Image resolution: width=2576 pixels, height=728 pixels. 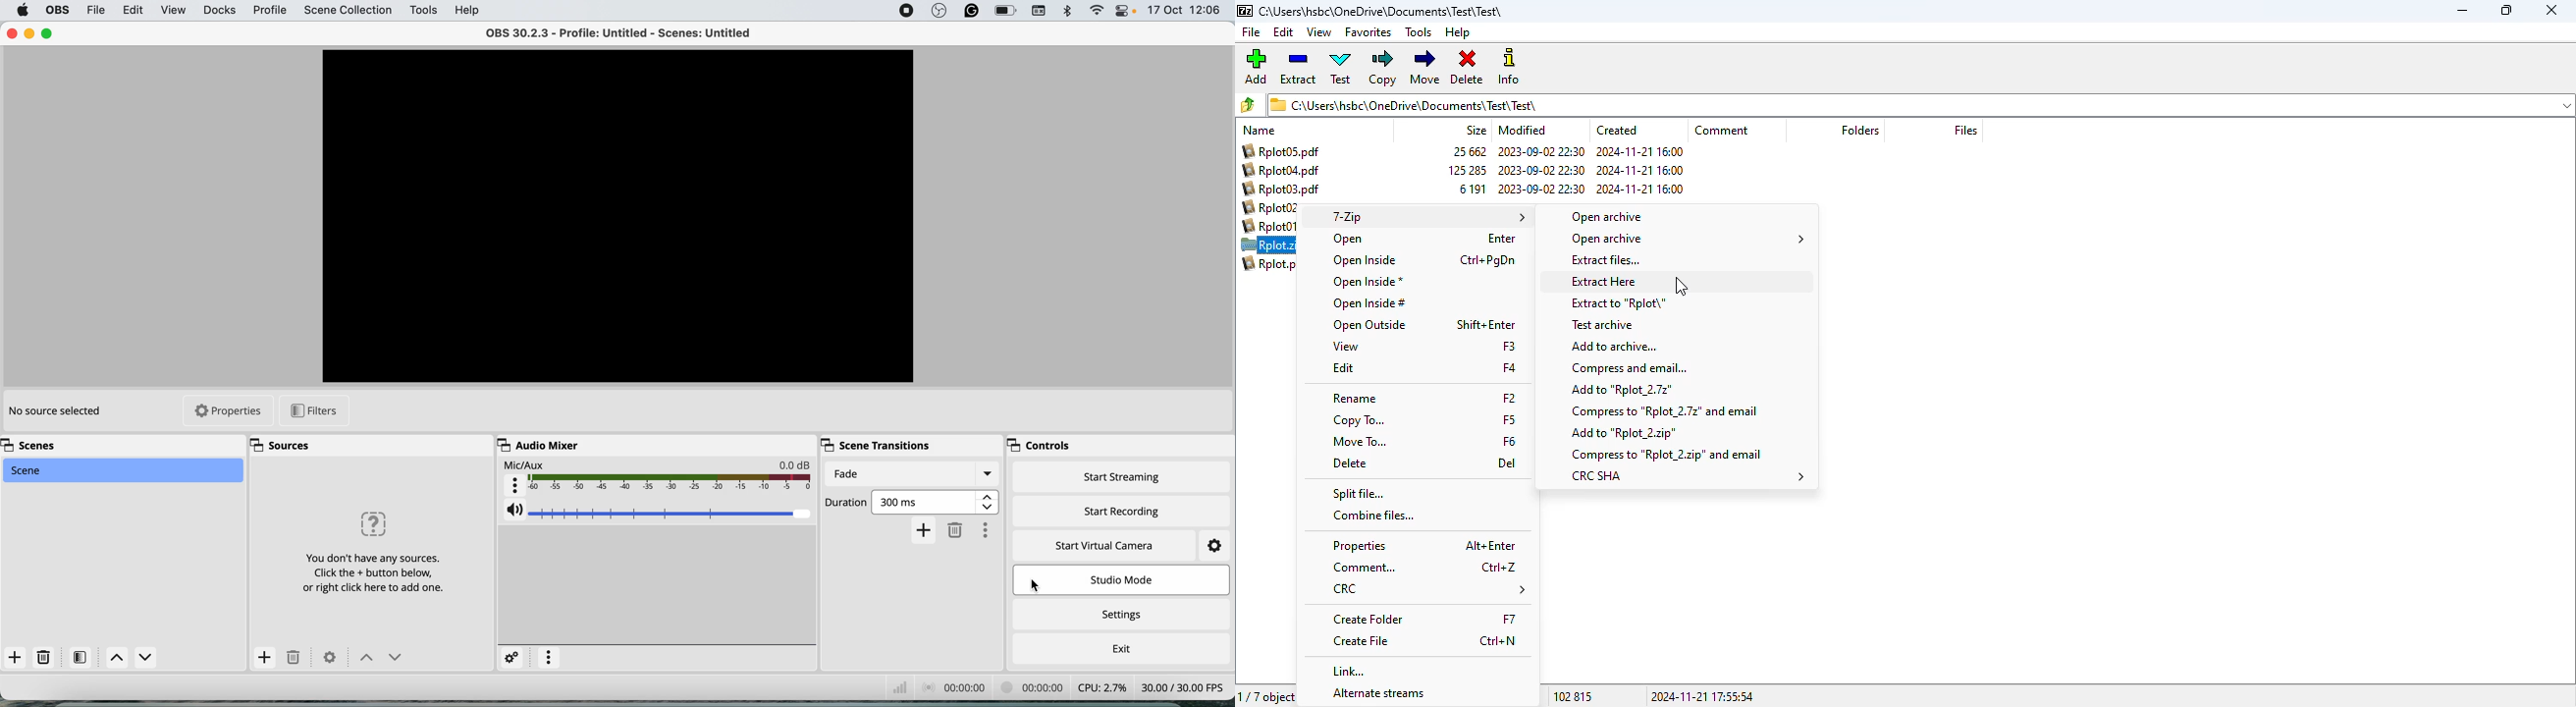 What do you see at coordinates (30, 34) in the screenshot?
I see `minimise` at bounding box center [30, 34].